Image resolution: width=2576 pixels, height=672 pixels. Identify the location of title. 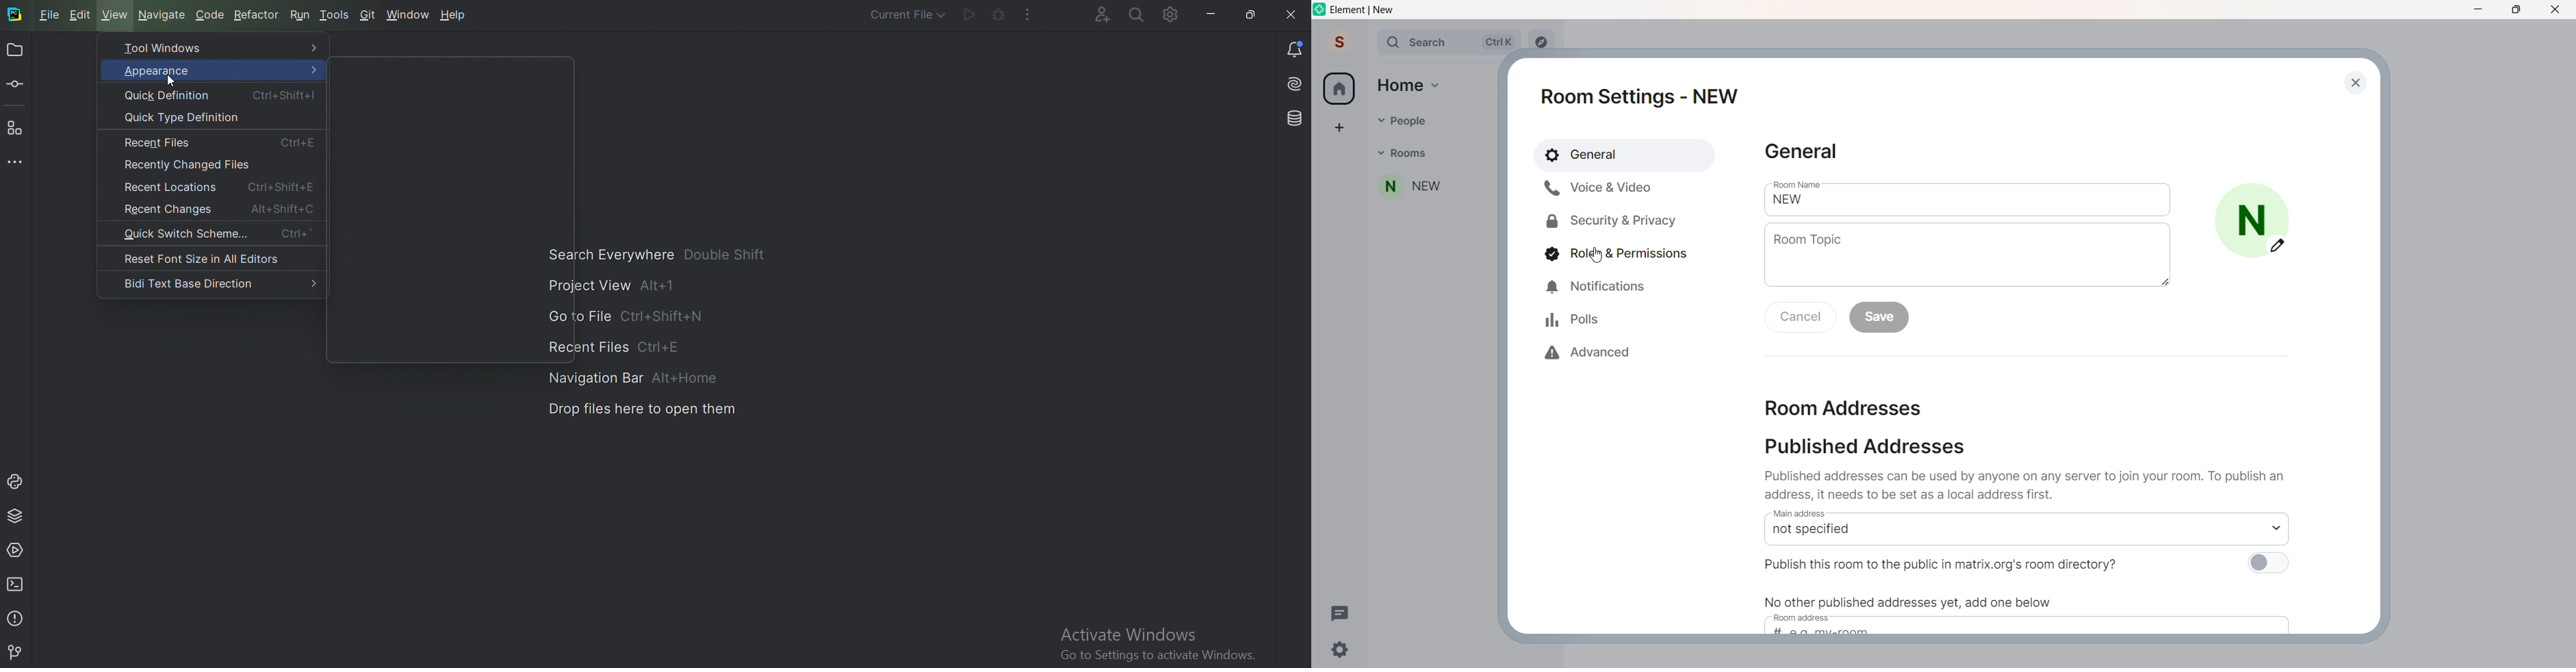
(1367, 9).